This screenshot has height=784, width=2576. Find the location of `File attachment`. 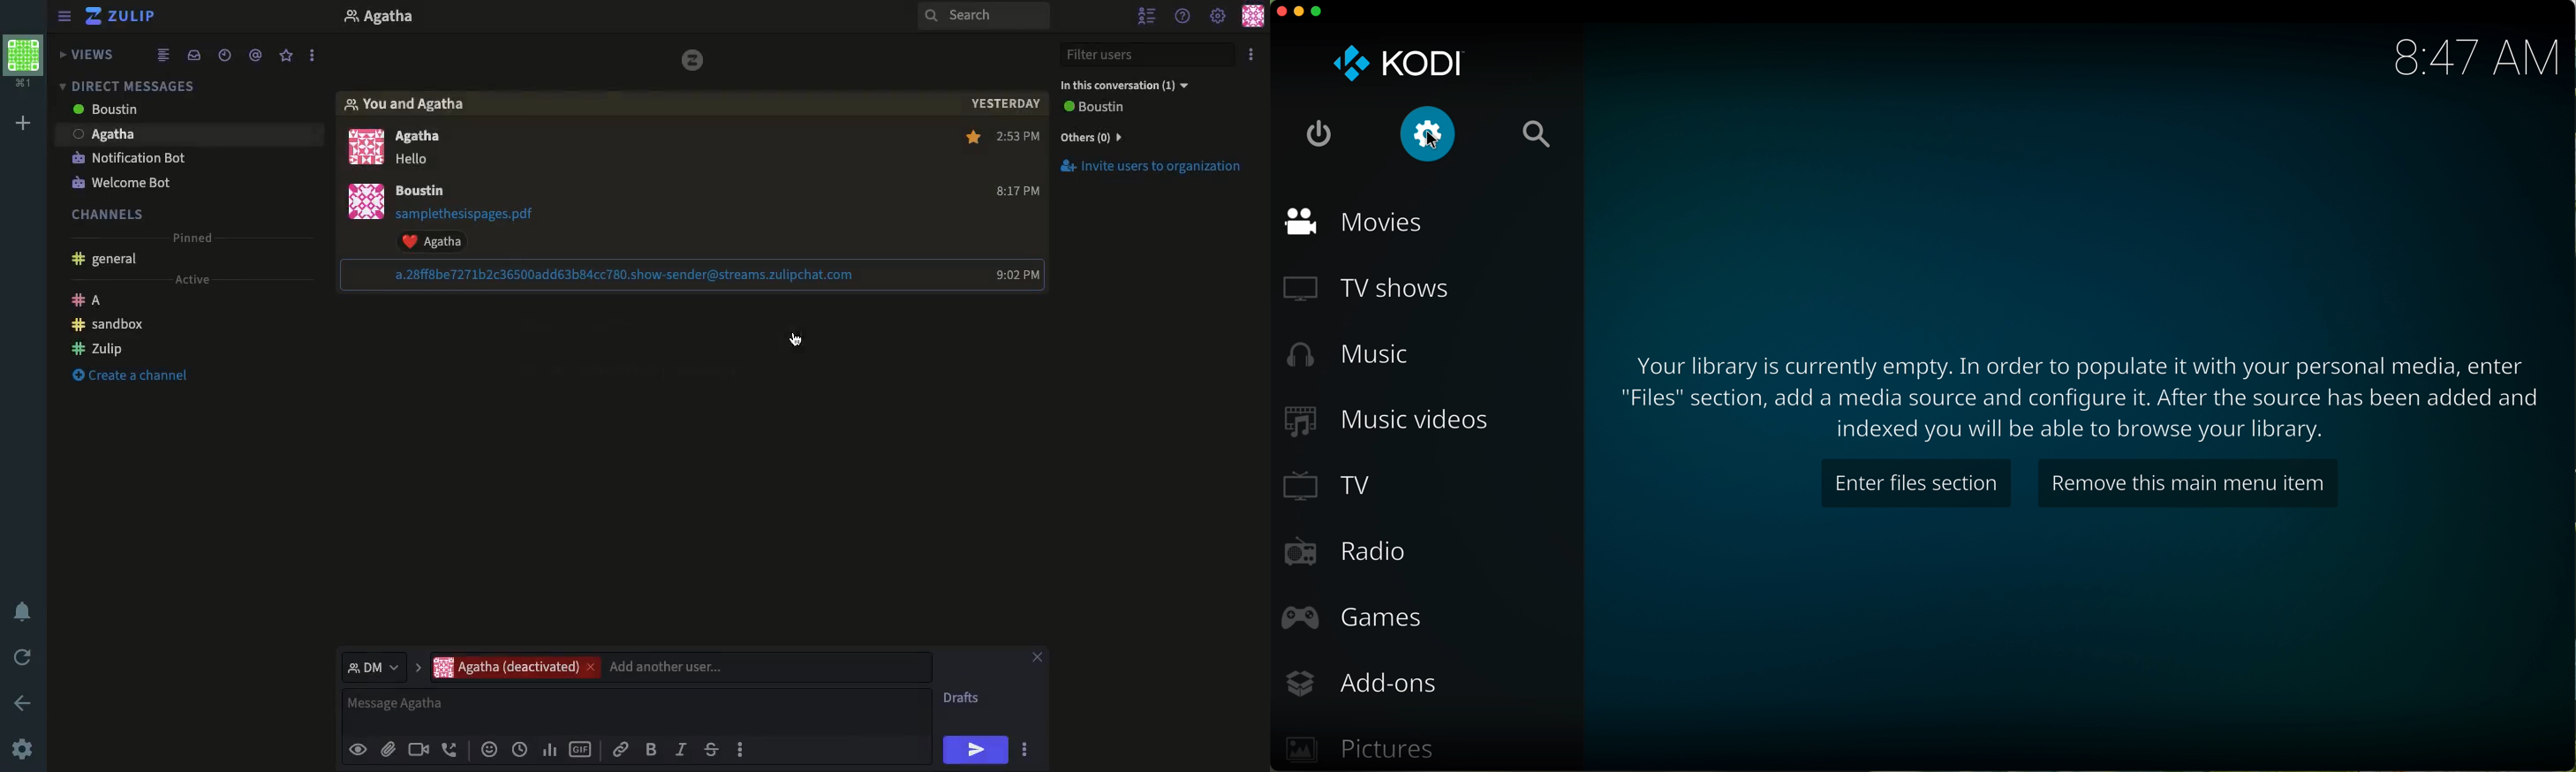

File attachment is located at coordinates (388, 748).